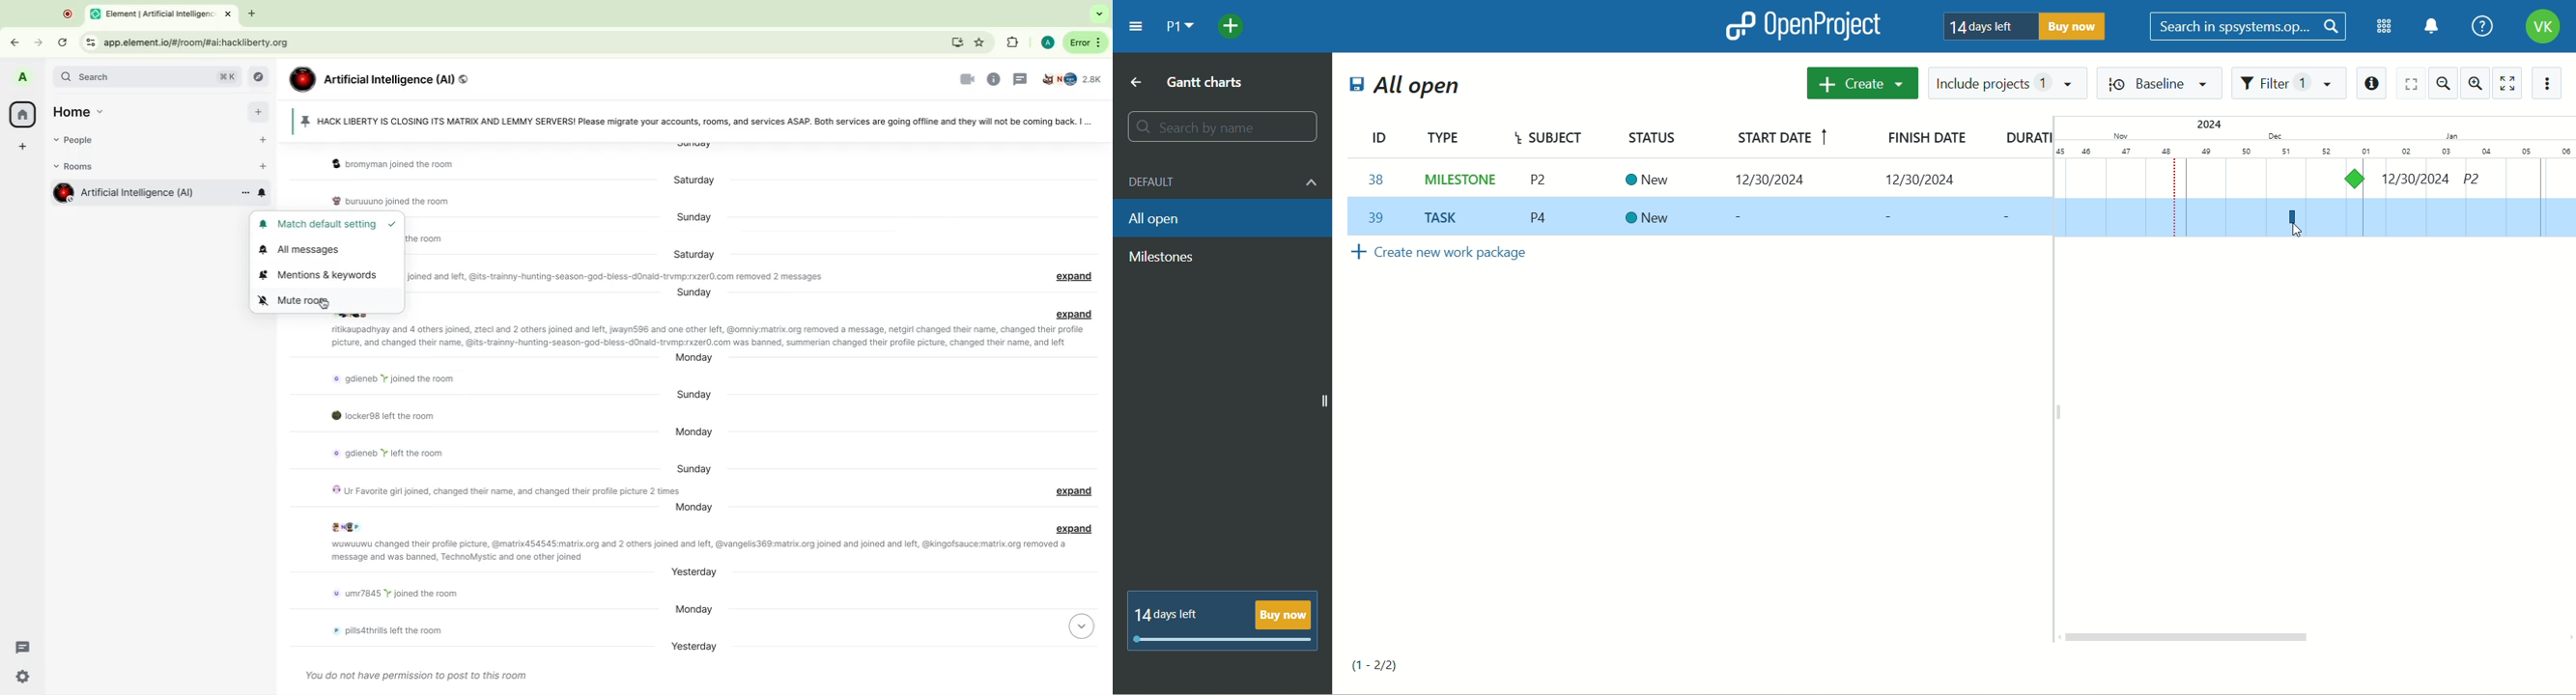 The image size is (2576, 700). I want to click on Url, so click(184, 42).